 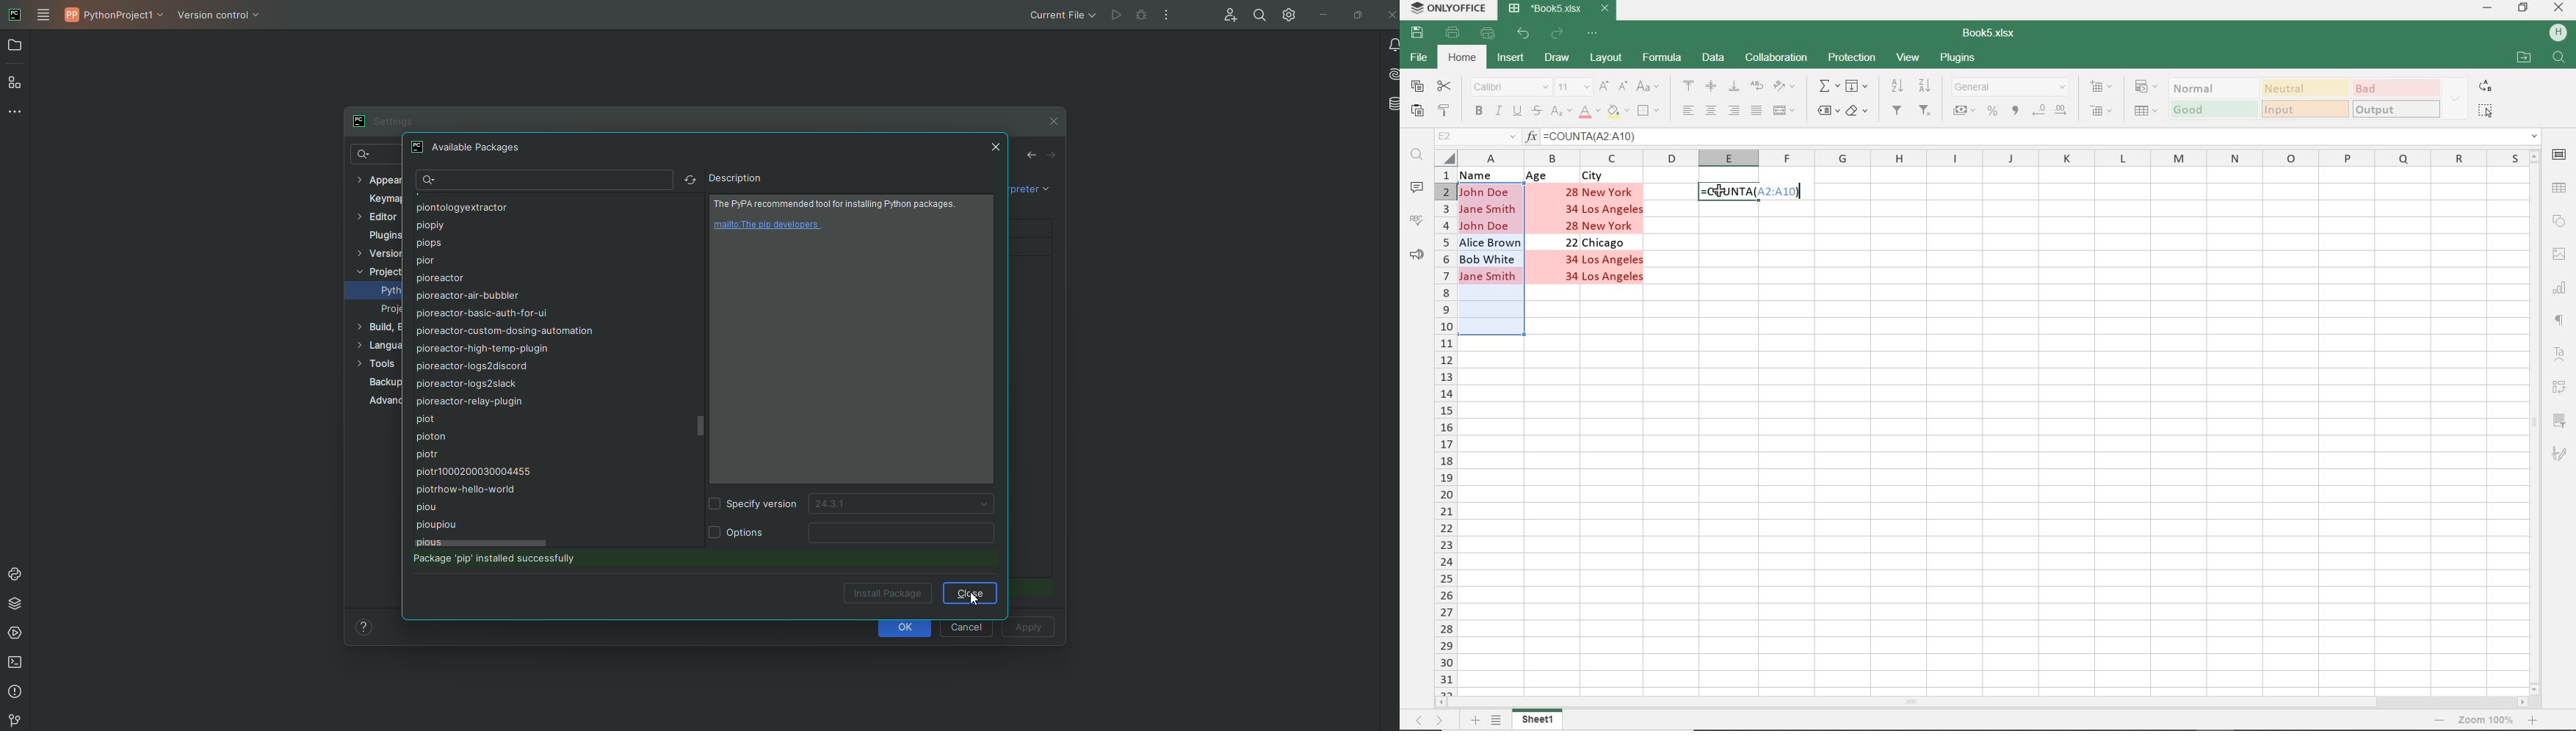 I want to click on Search, so click(x=372, y=156).